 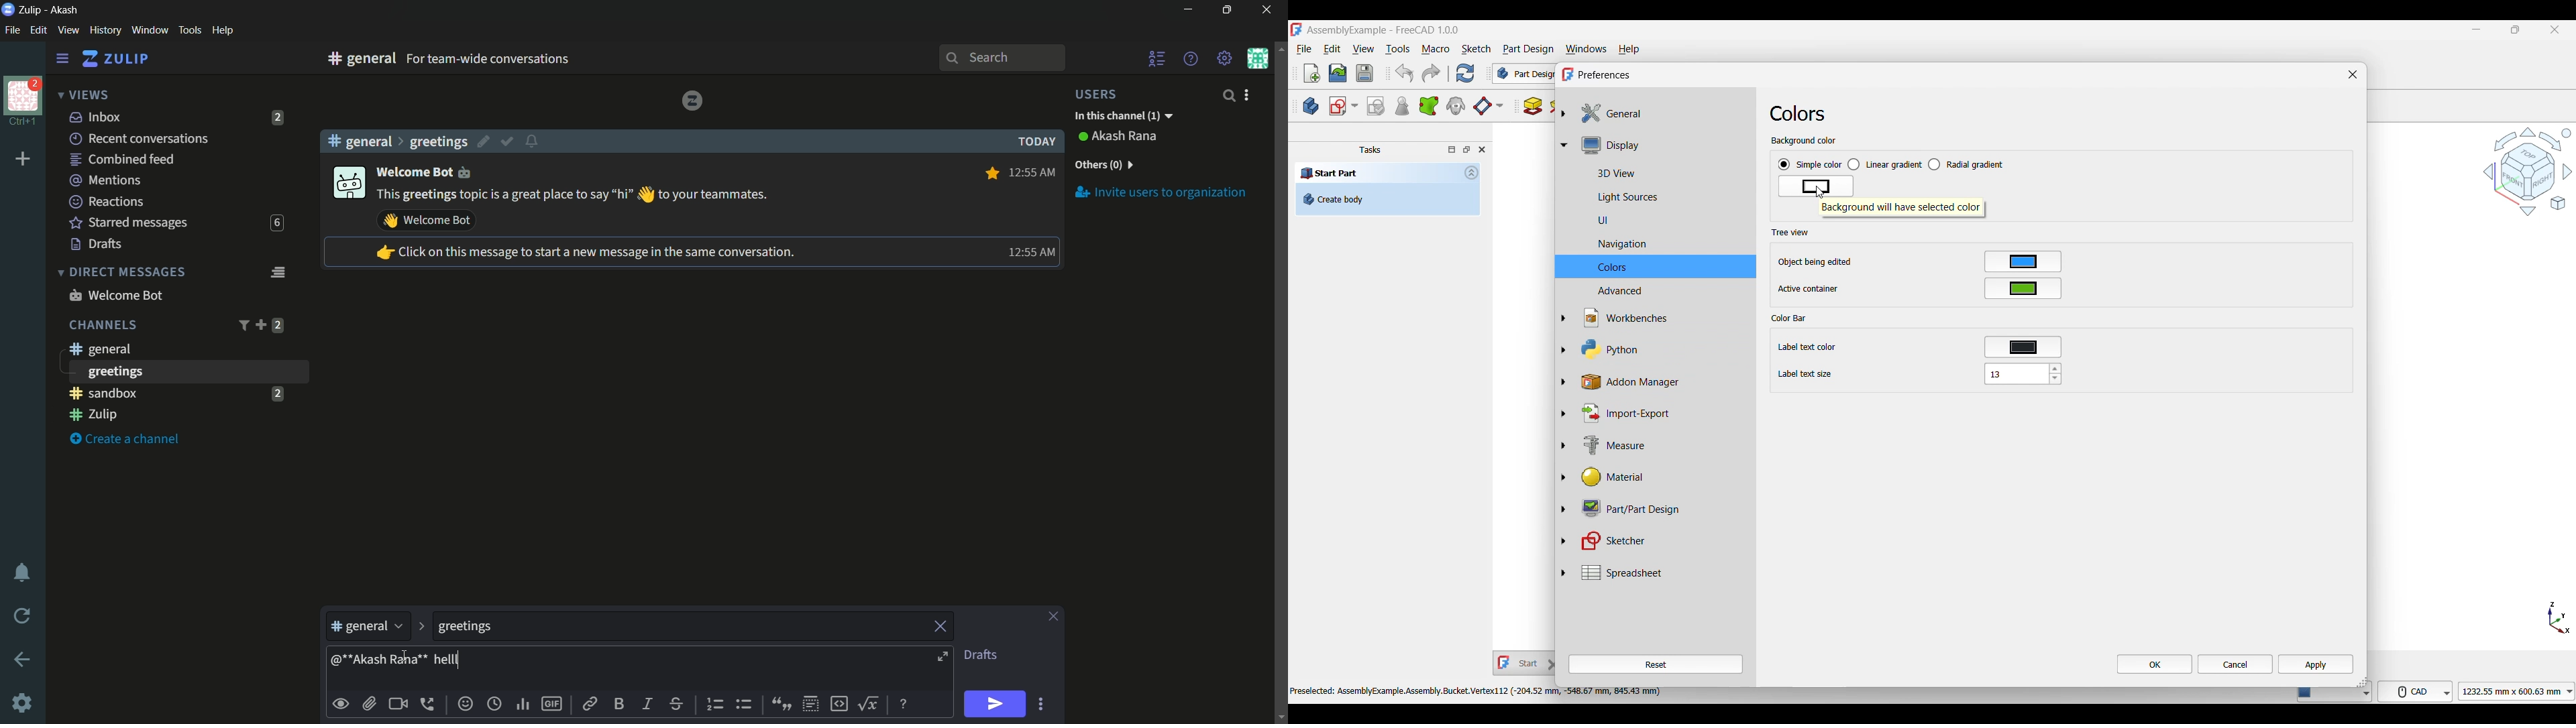 I want to click on expand, so click(x=945, y=658).